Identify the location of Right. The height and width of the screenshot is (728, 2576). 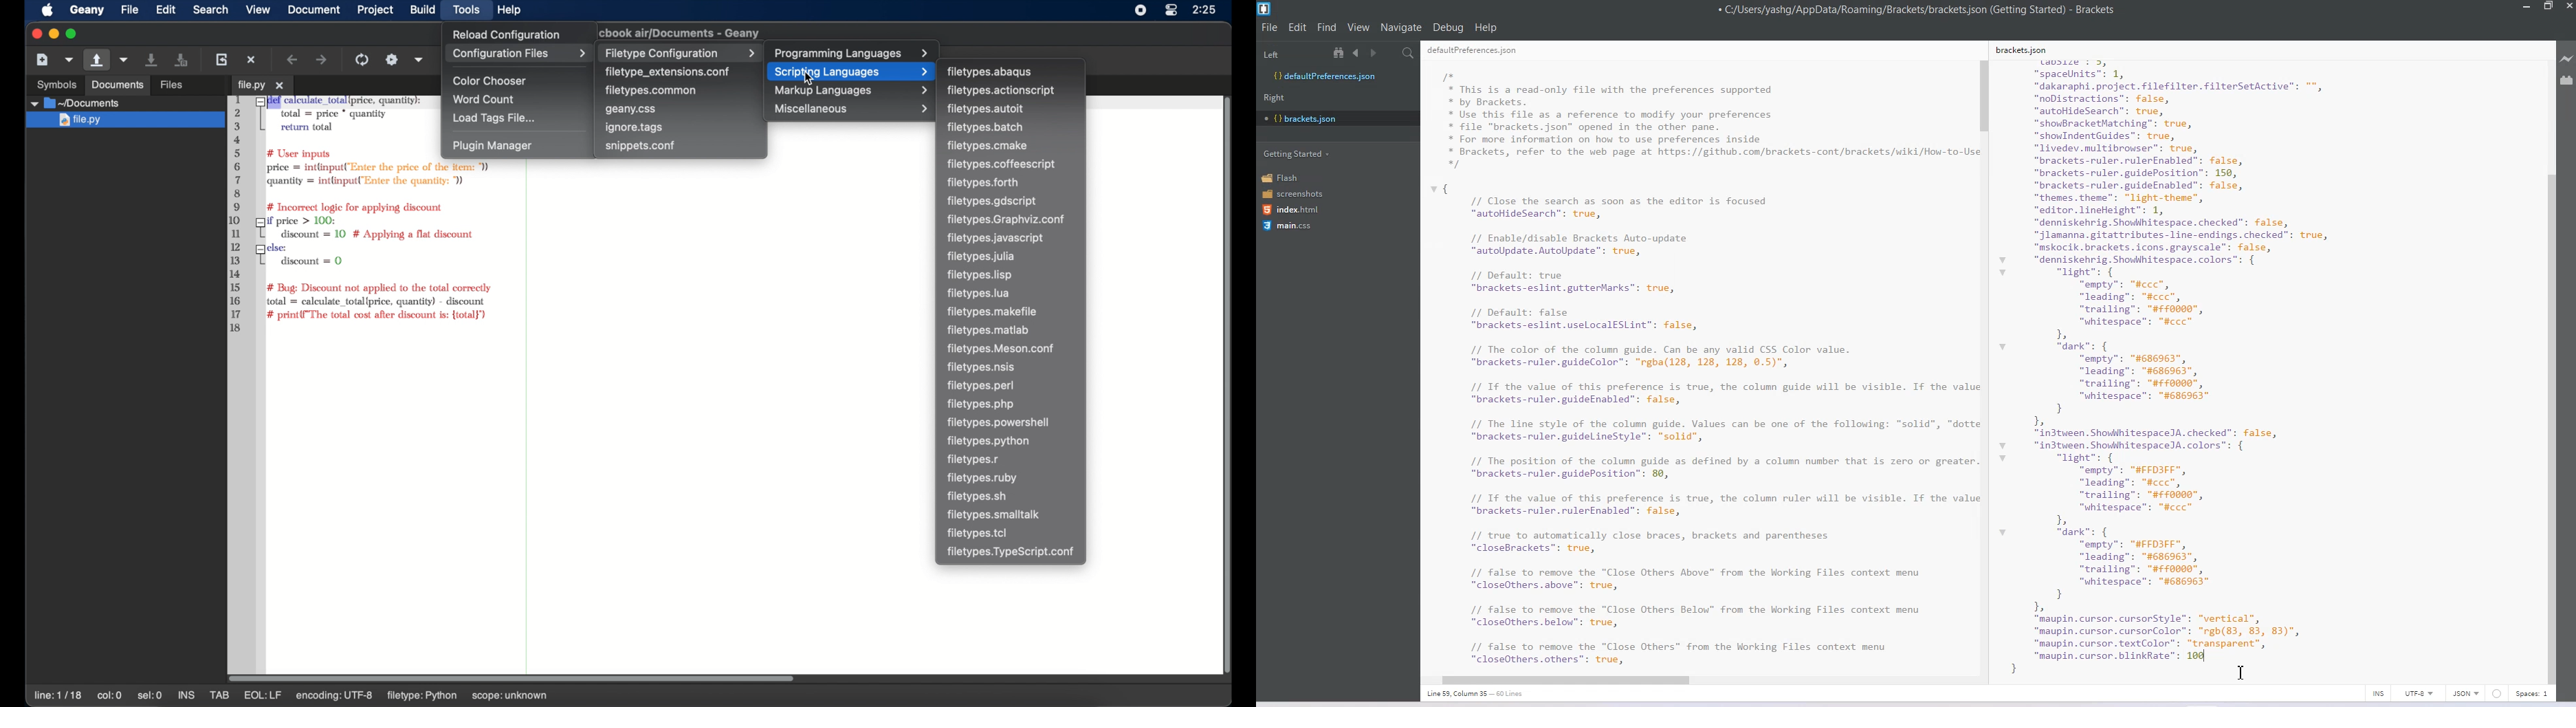
(1274, 98).